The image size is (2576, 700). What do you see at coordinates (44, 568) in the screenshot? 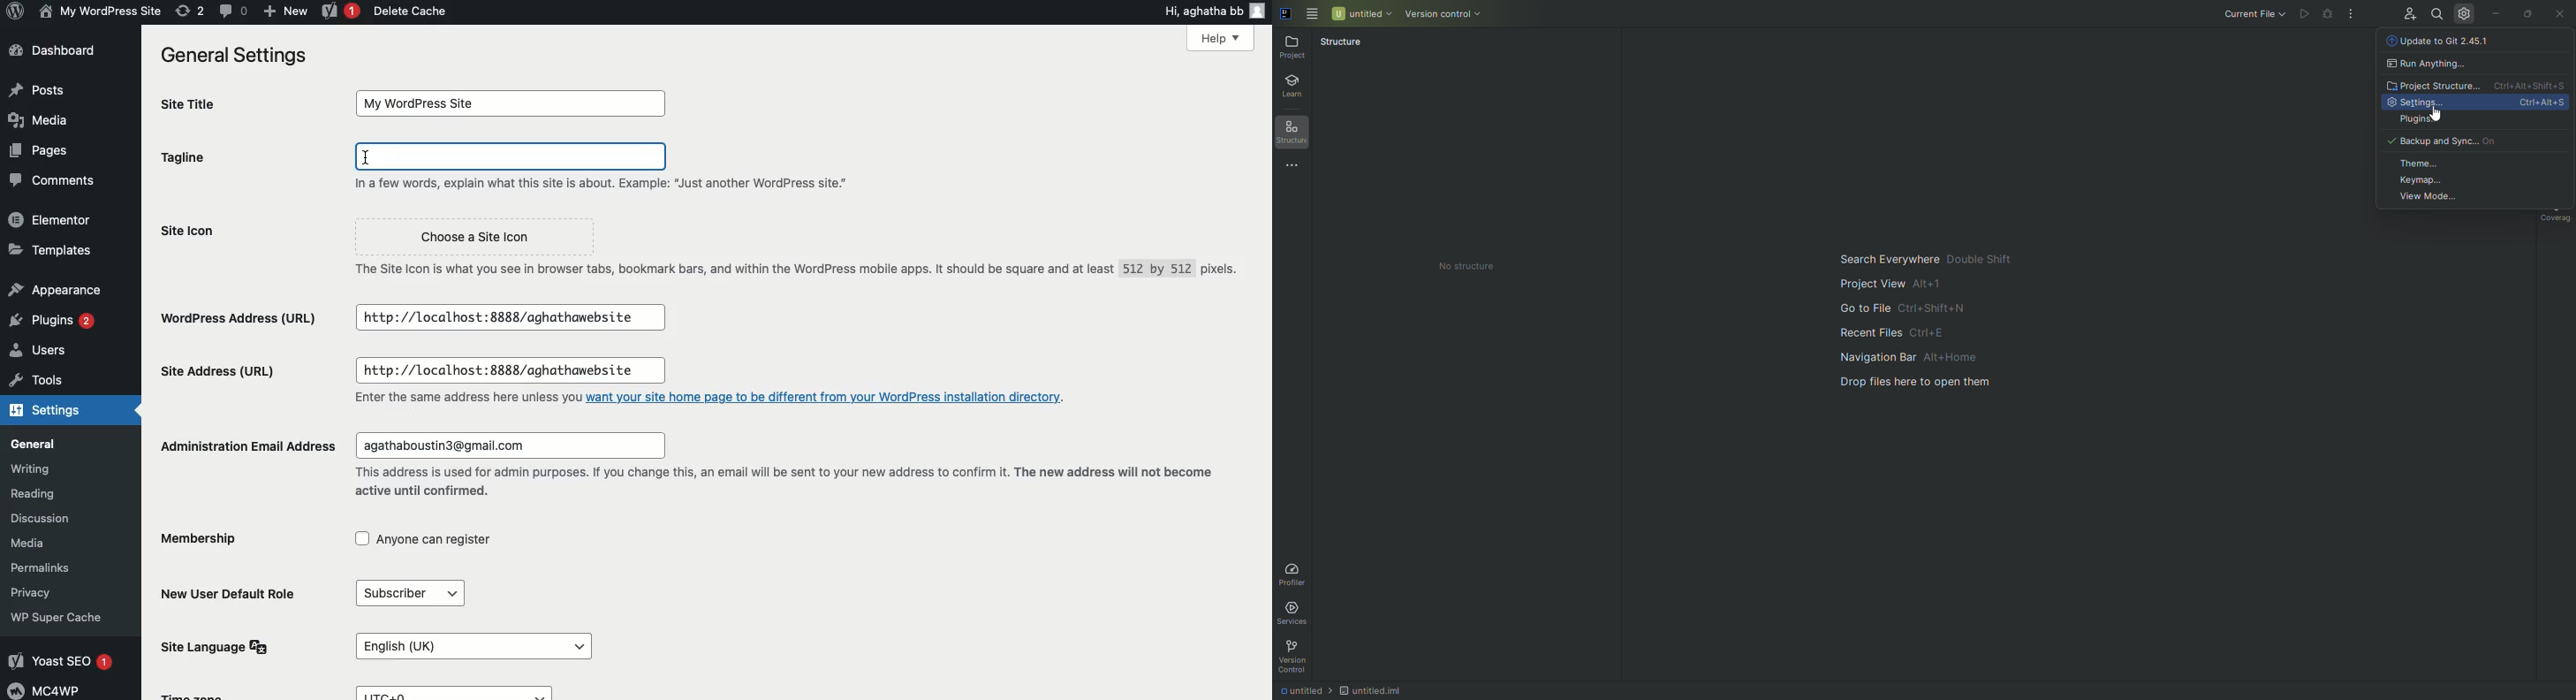
I see `Permalinks` at bounding box center [44, 568].